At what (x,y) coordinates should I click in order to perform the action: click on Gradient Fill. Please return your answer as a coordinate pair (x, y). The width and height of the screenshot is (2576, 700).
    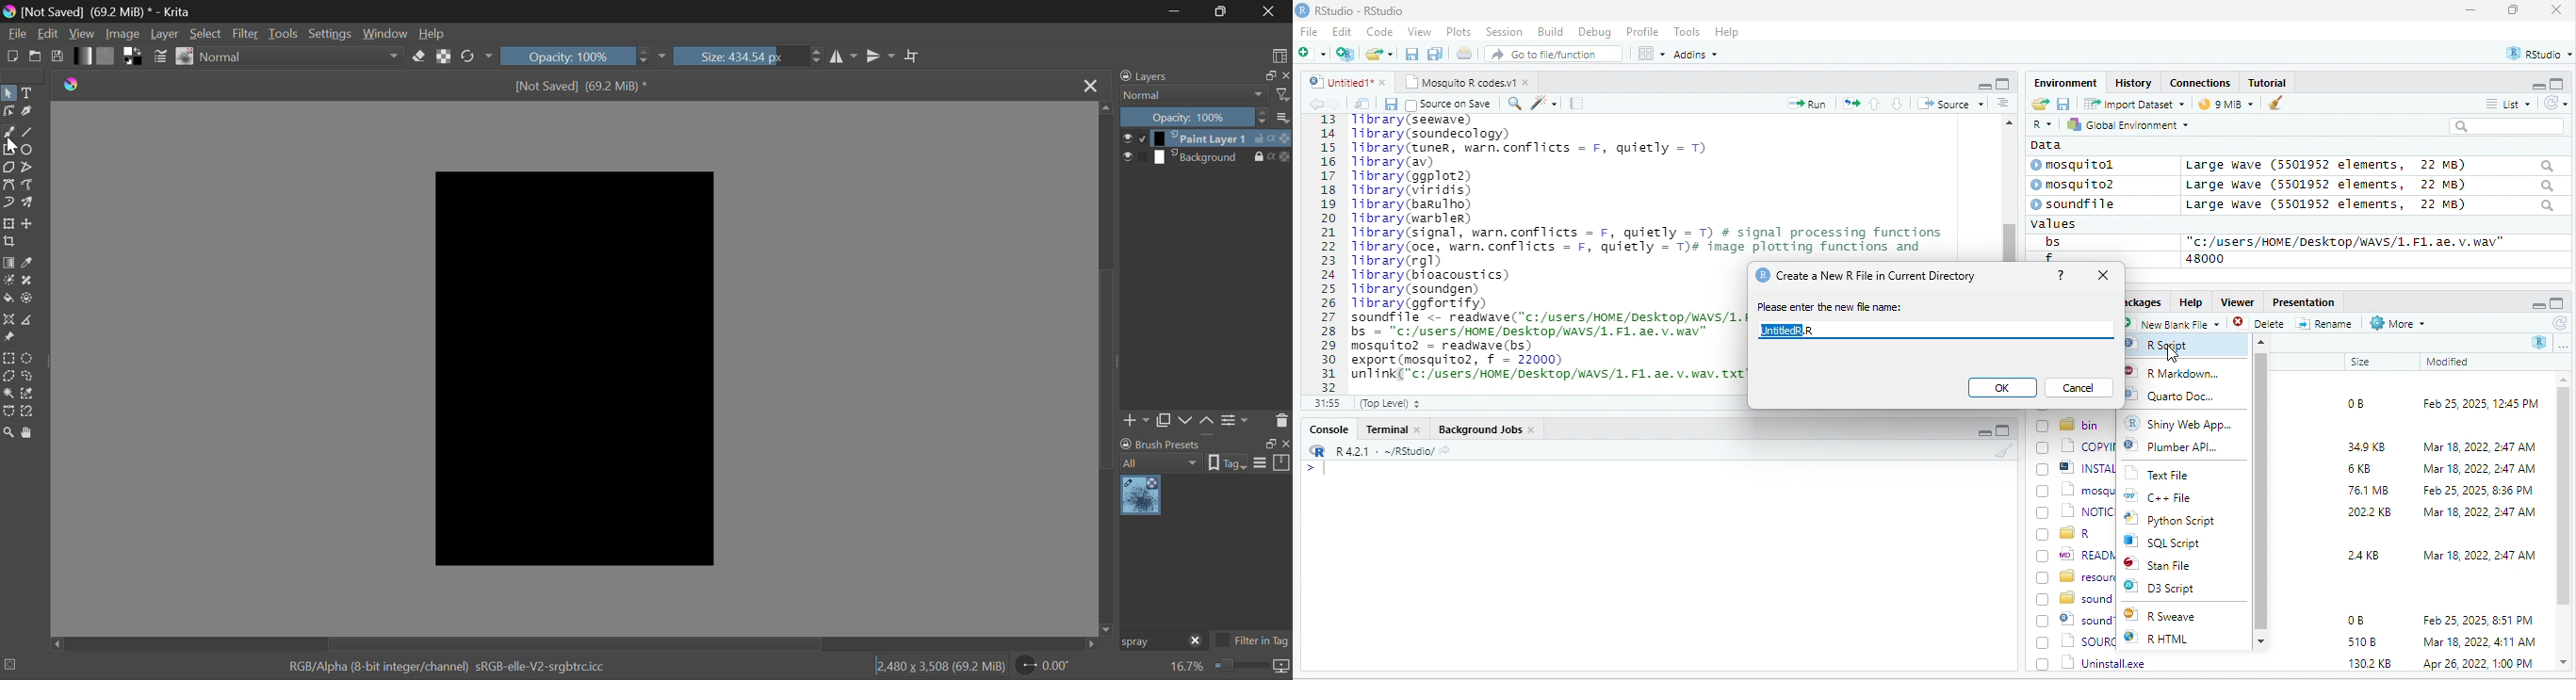
    Looking at the image, I should click on (9, 263).